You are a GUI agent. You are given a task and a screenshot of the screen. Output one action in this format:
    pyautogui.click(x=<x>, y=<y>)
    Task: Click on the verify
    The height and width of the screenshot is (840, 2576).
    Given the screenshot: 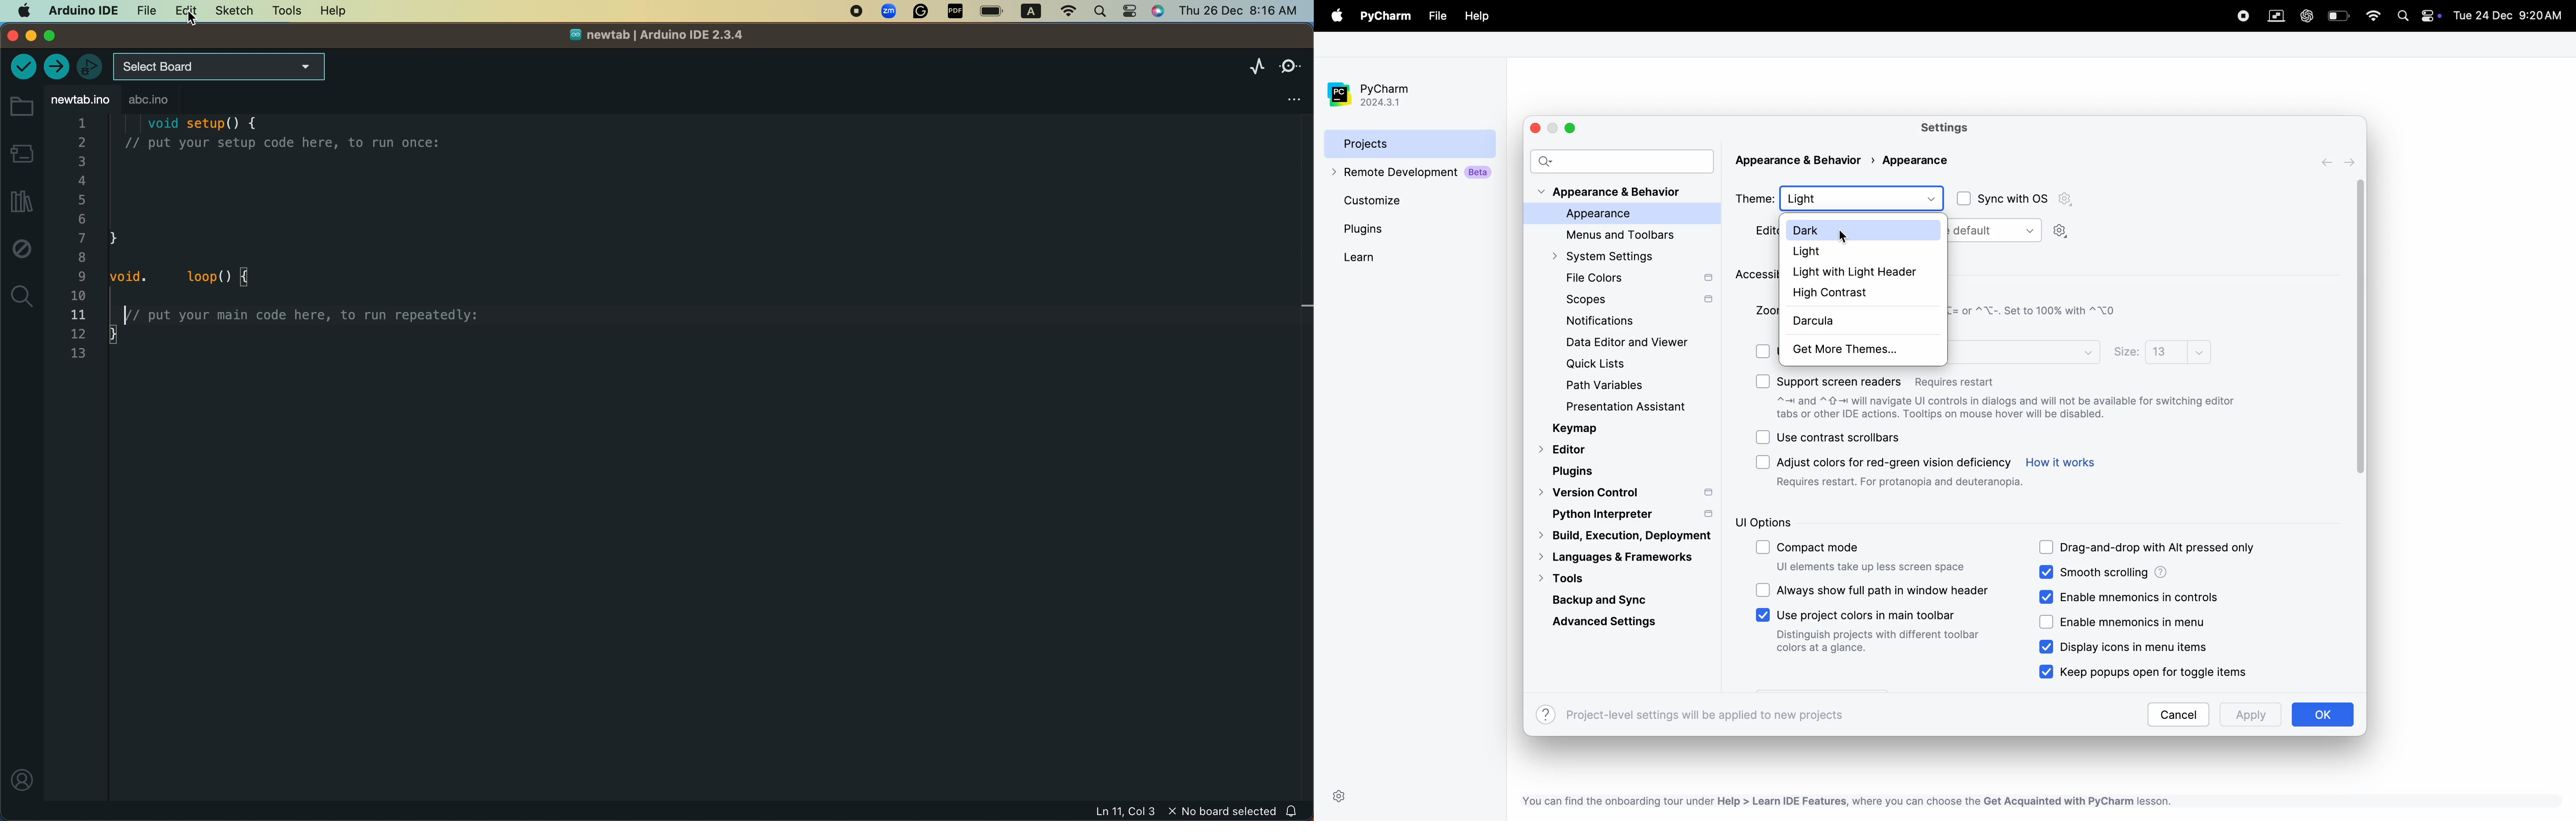 What is the action you would take?
    pyautogui.click(x=22, y=68)
    